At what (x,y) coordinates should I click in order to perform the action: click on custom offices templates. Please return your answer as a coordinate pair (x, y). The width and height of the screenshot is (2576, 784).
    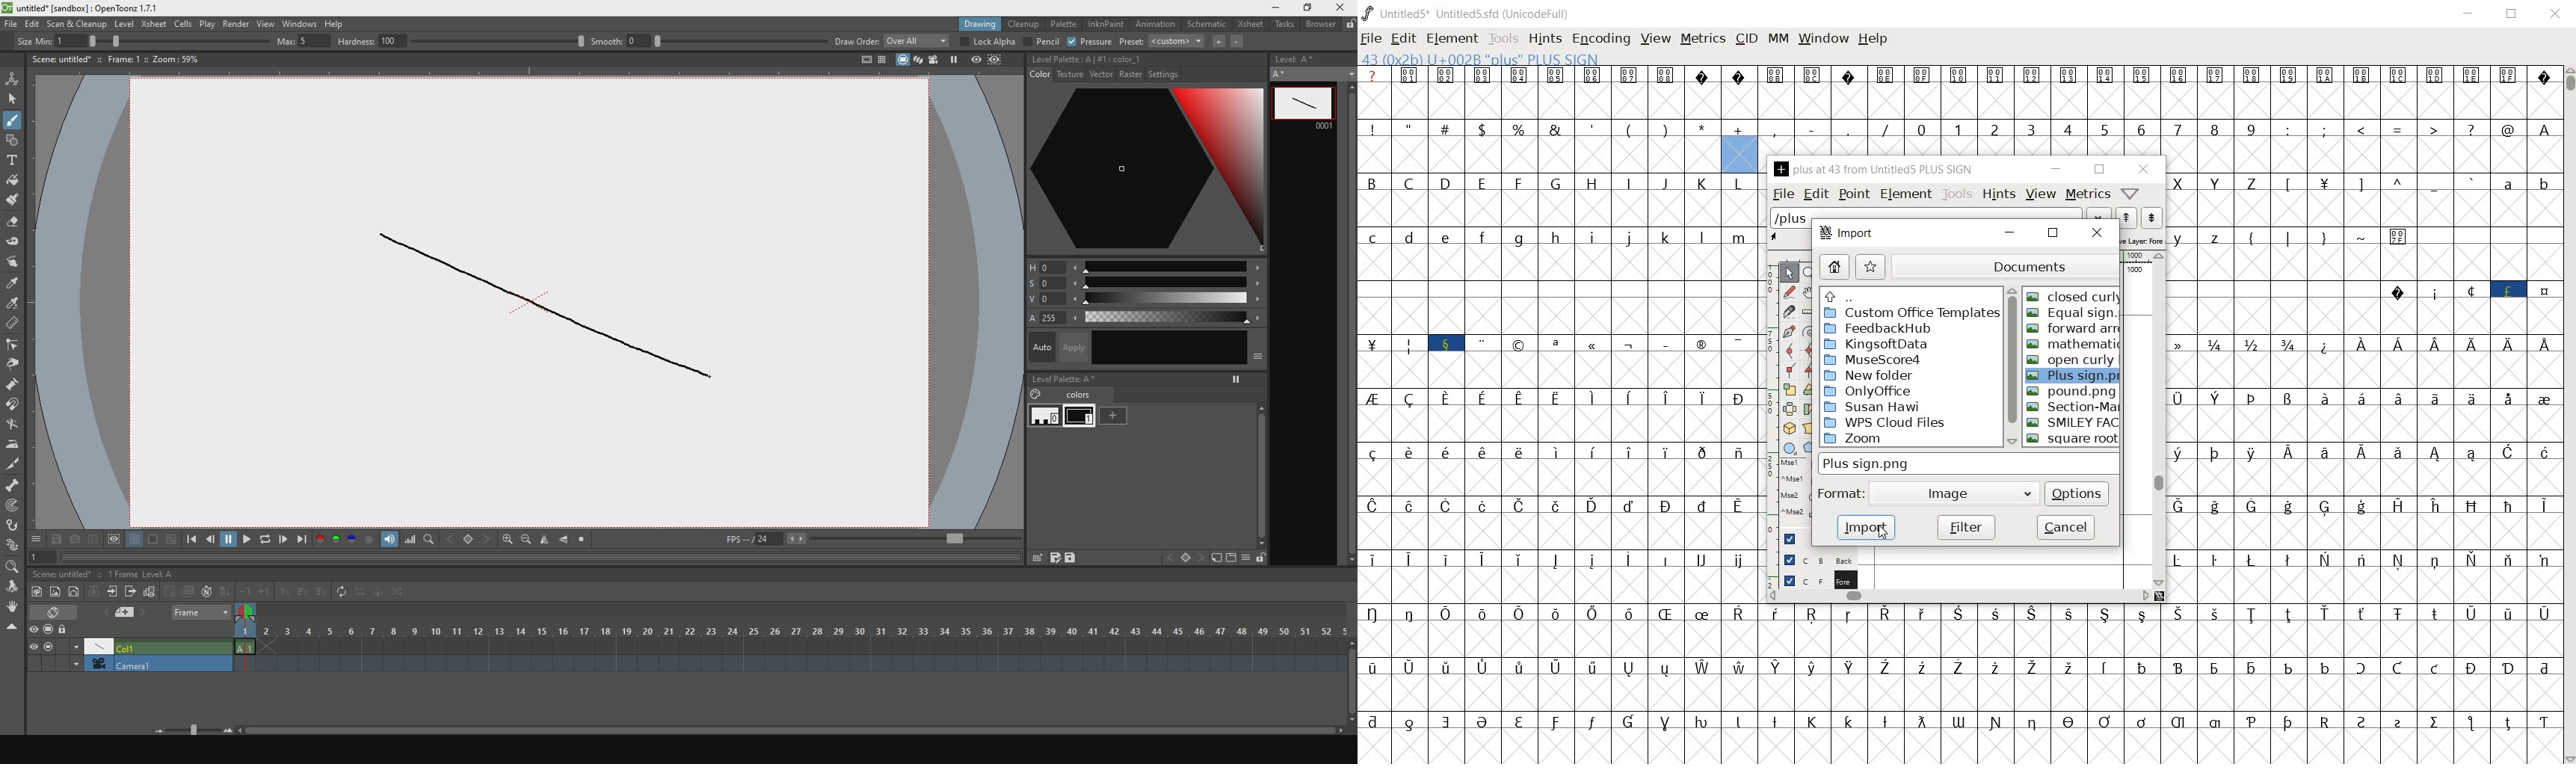
    Looking at the image, I should click on (1911, 313).